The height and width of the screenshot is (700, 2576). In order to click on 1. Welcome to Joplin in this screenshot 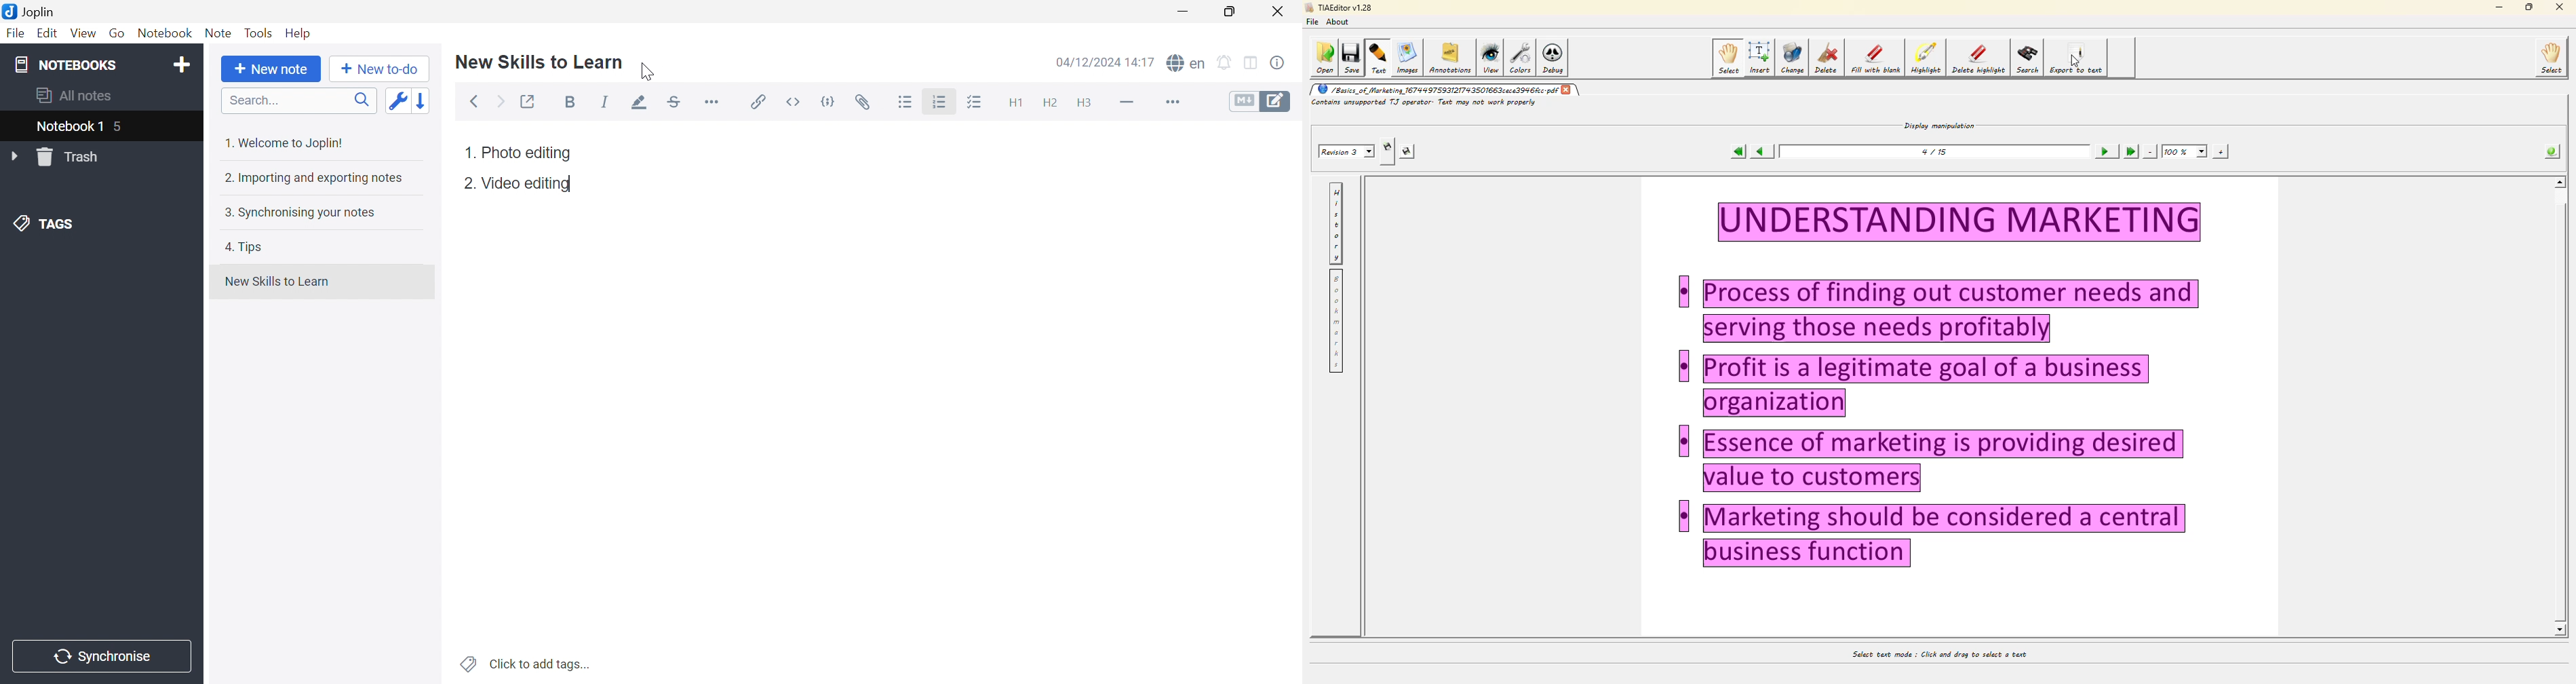, I will do `click(283, 142)`.